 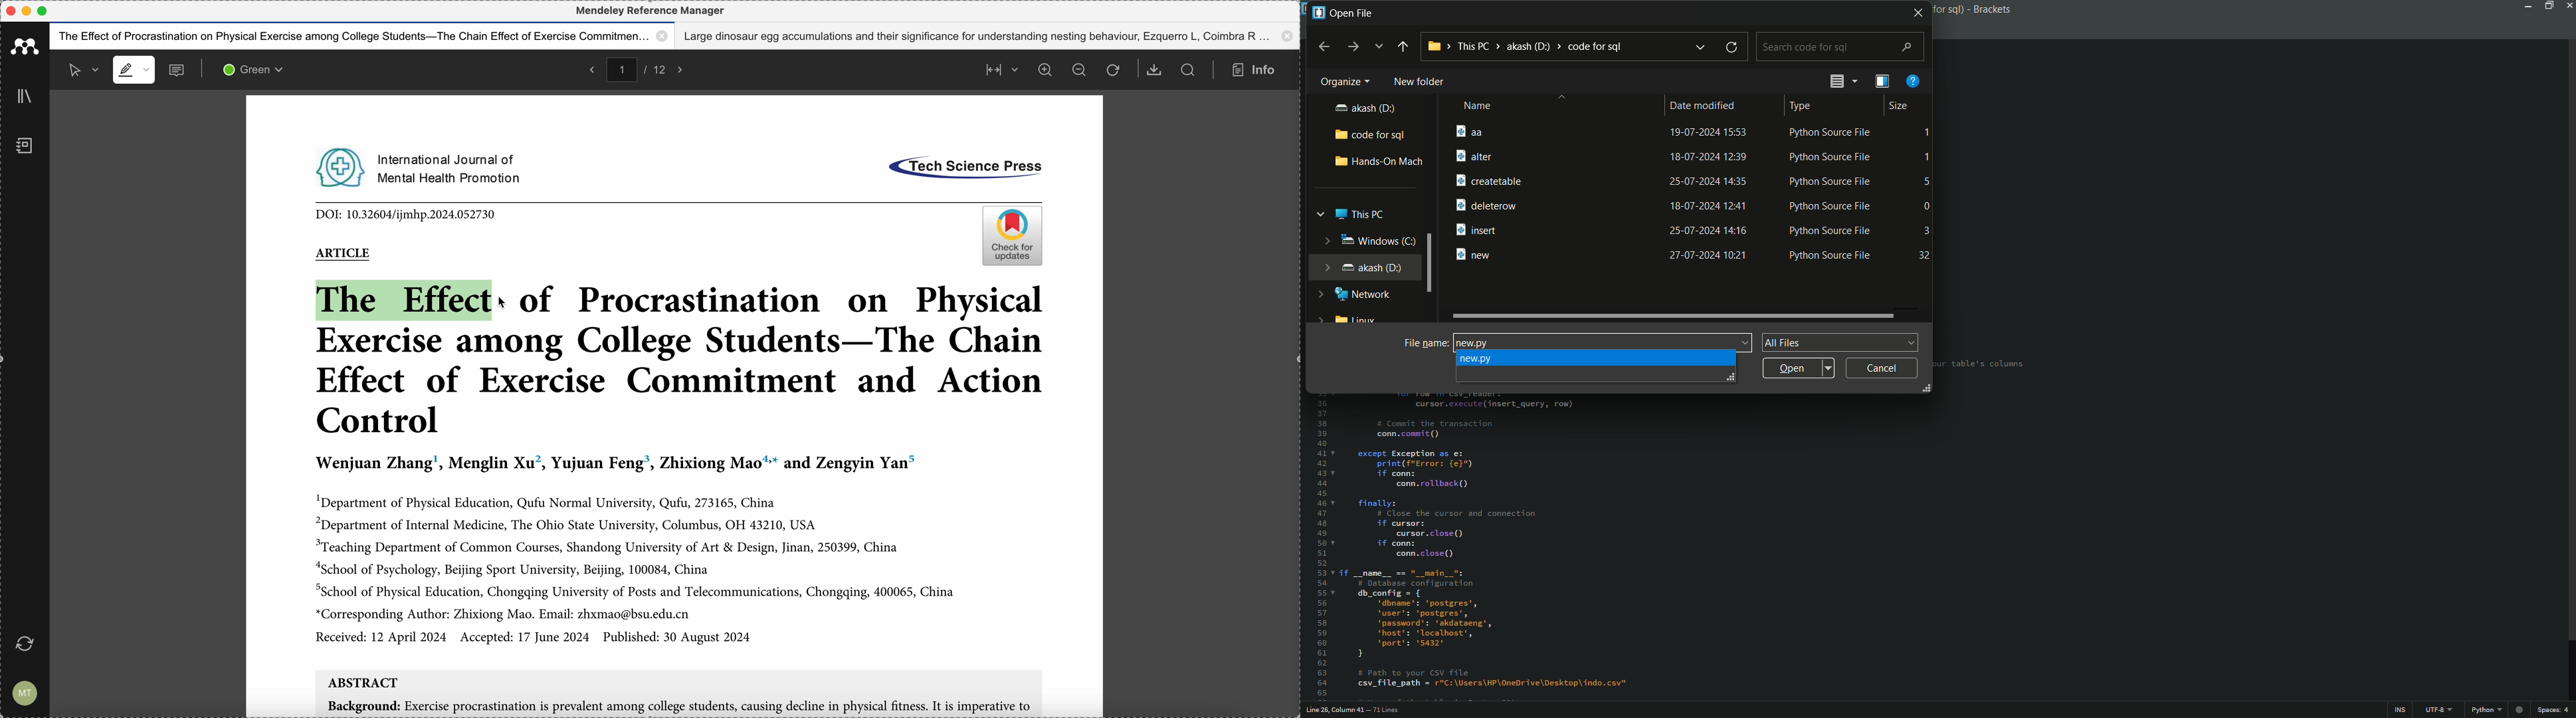 What do you see at coordinates (1834, 258) in the screenshot?
I see `Python Source File` at bounding box center [1834, 258].